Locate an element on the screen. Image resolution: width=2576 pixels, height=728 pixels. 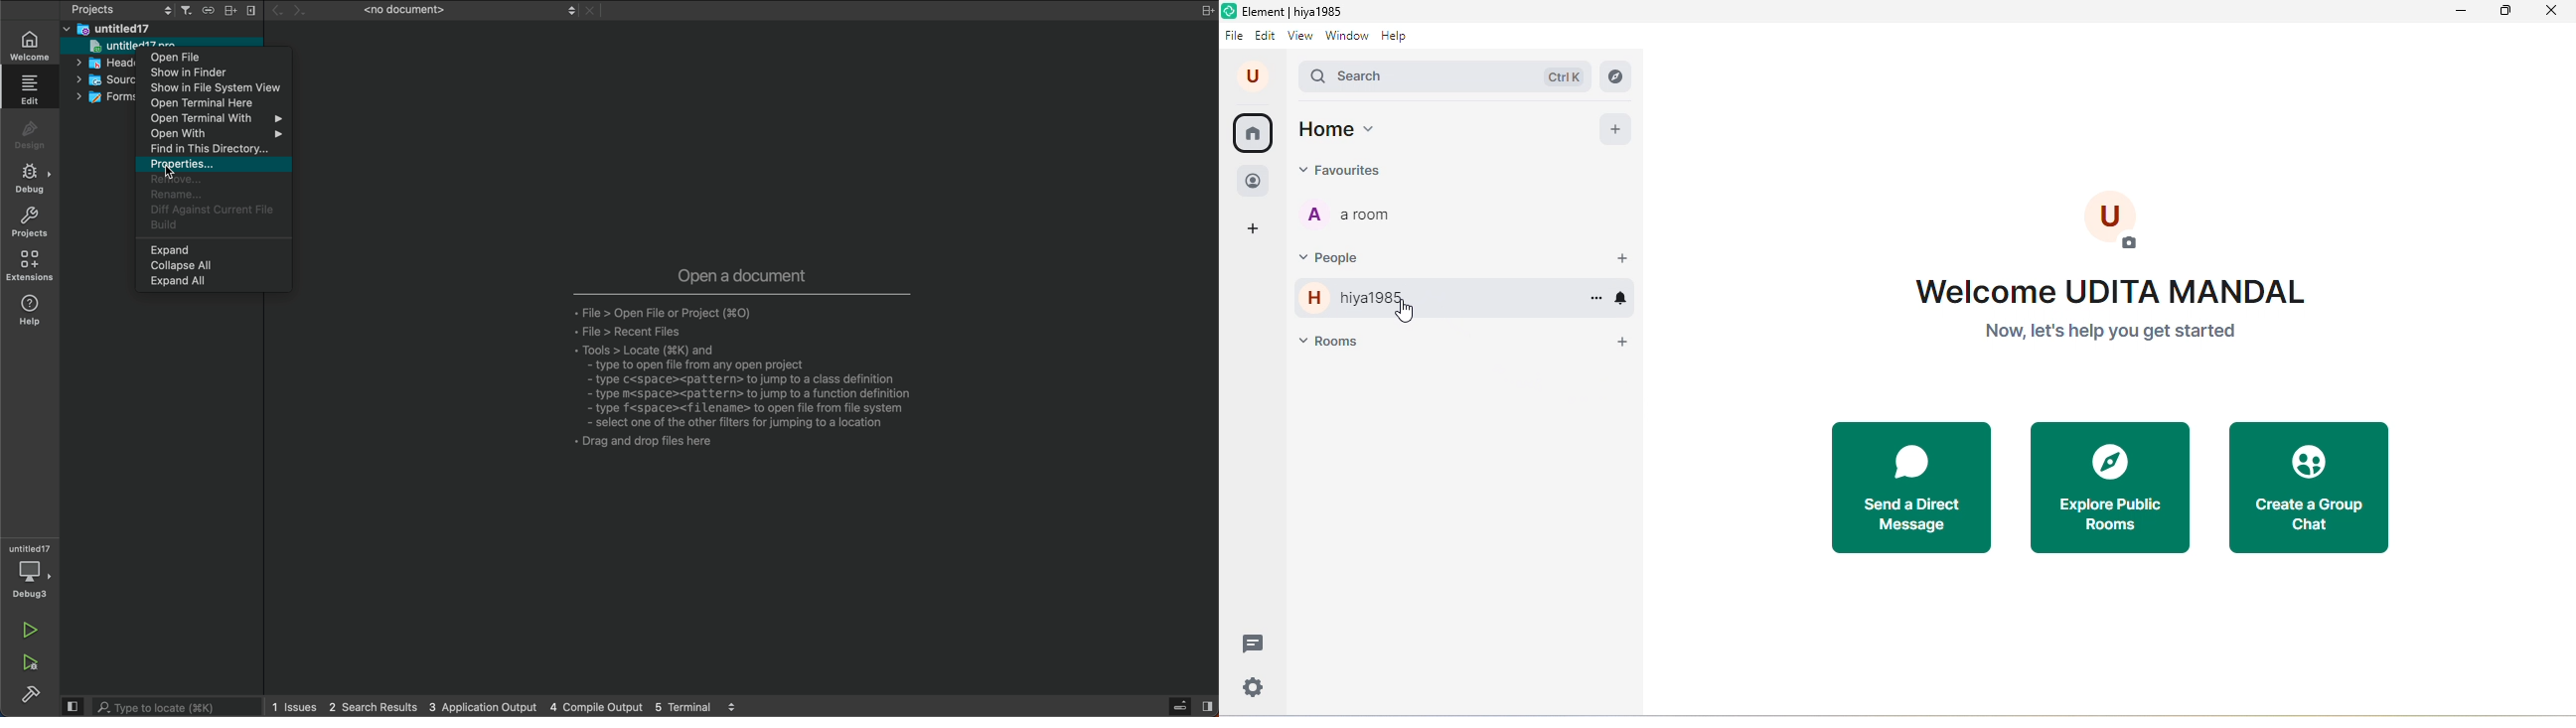
Add Profile is located at coordinates (1622, 127).